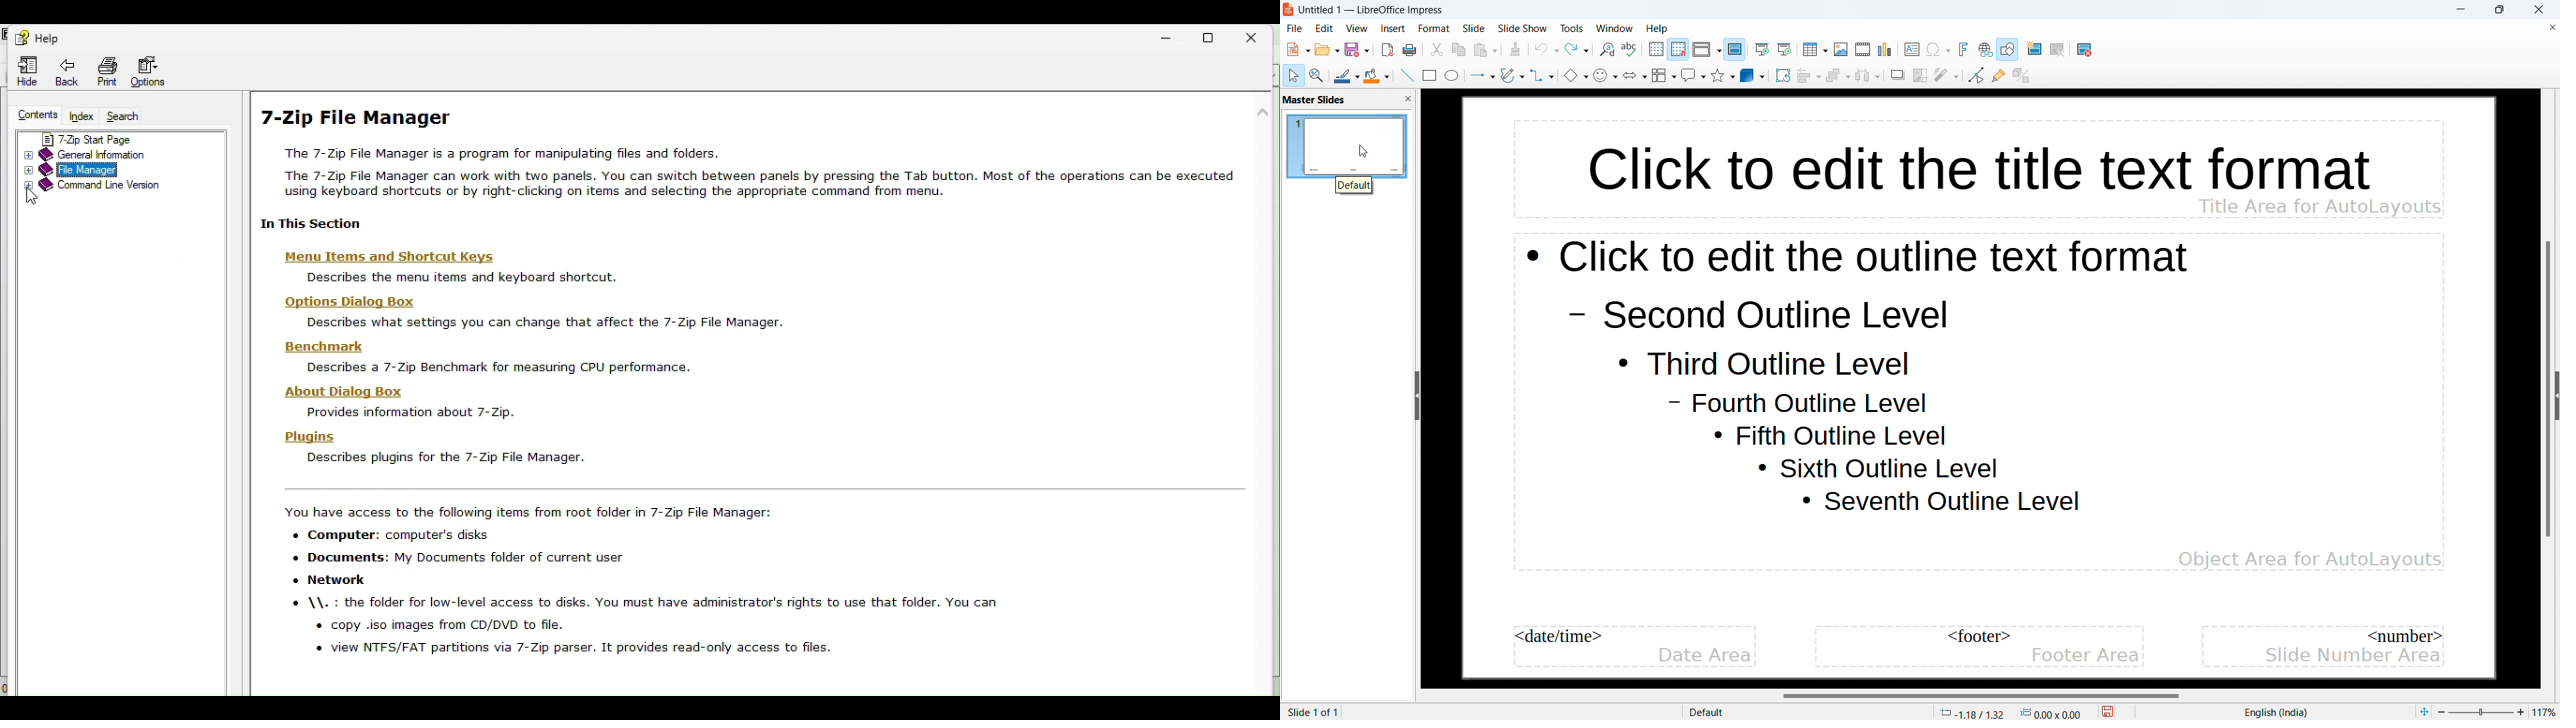 The image size is (2576, 728). Describe the element at coordinates (1963, 49) in the screenshot. I see `insert fontwork text` at that location.